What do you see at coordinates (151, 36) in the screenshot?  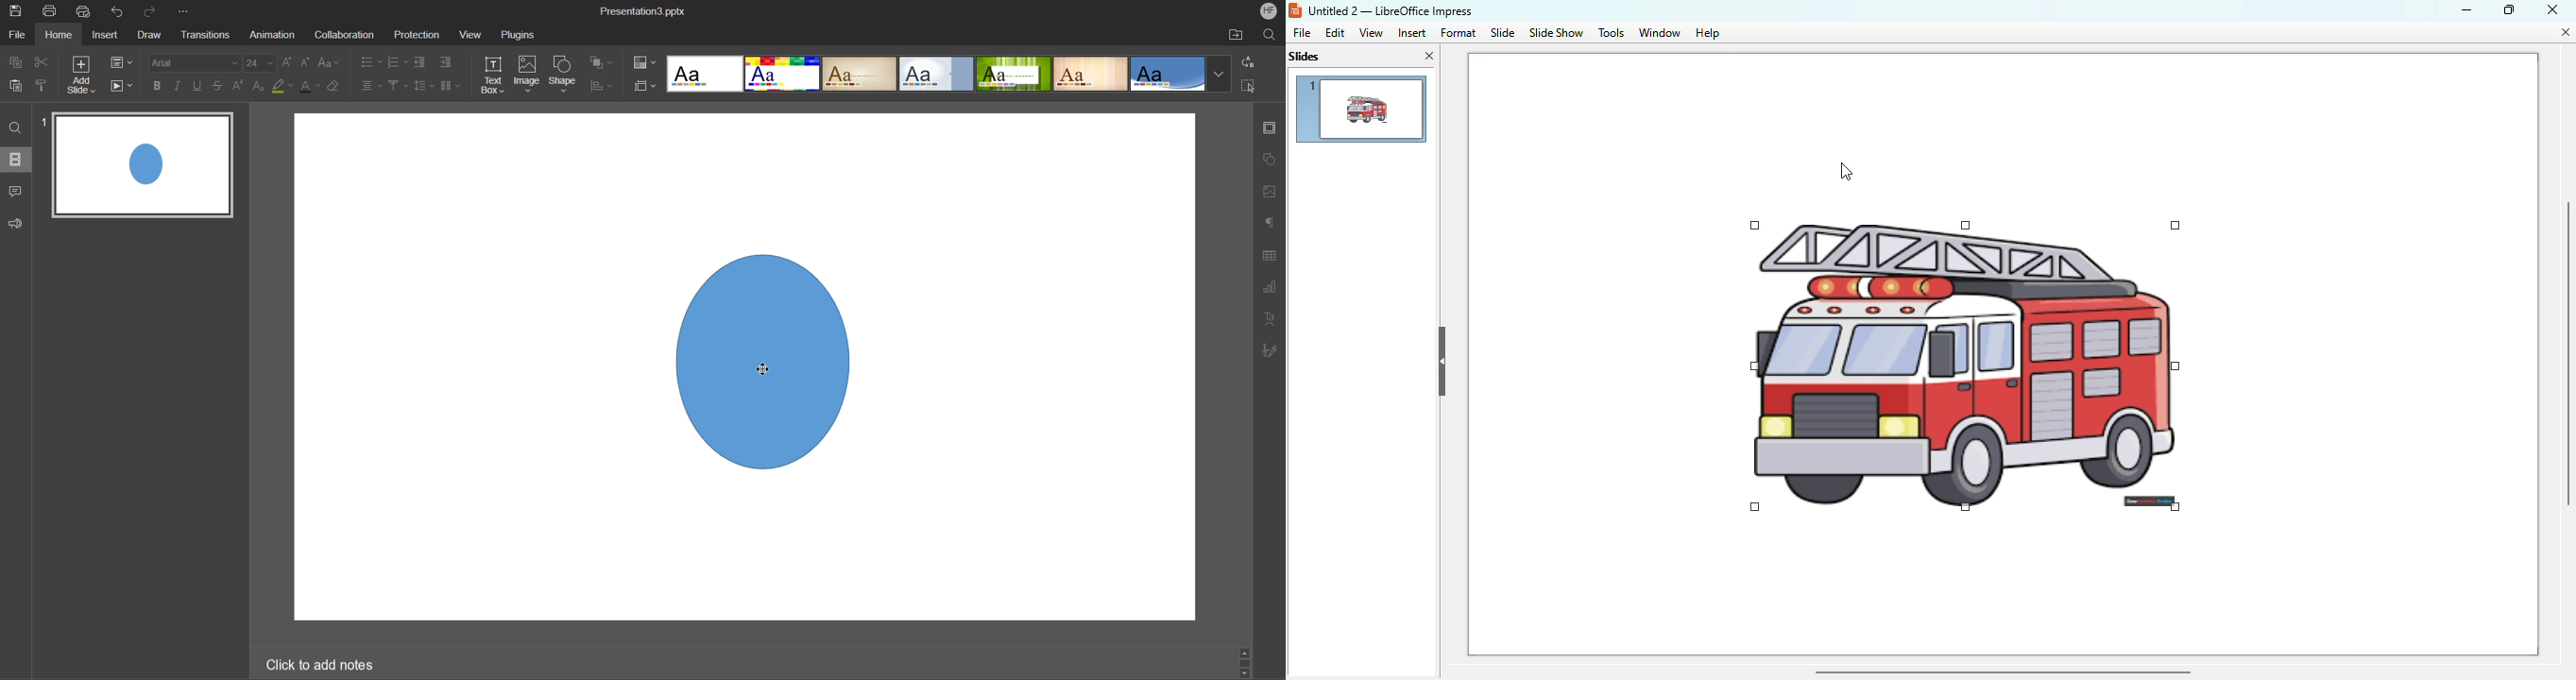 I see `Draw` at bounding box center [151, 36].